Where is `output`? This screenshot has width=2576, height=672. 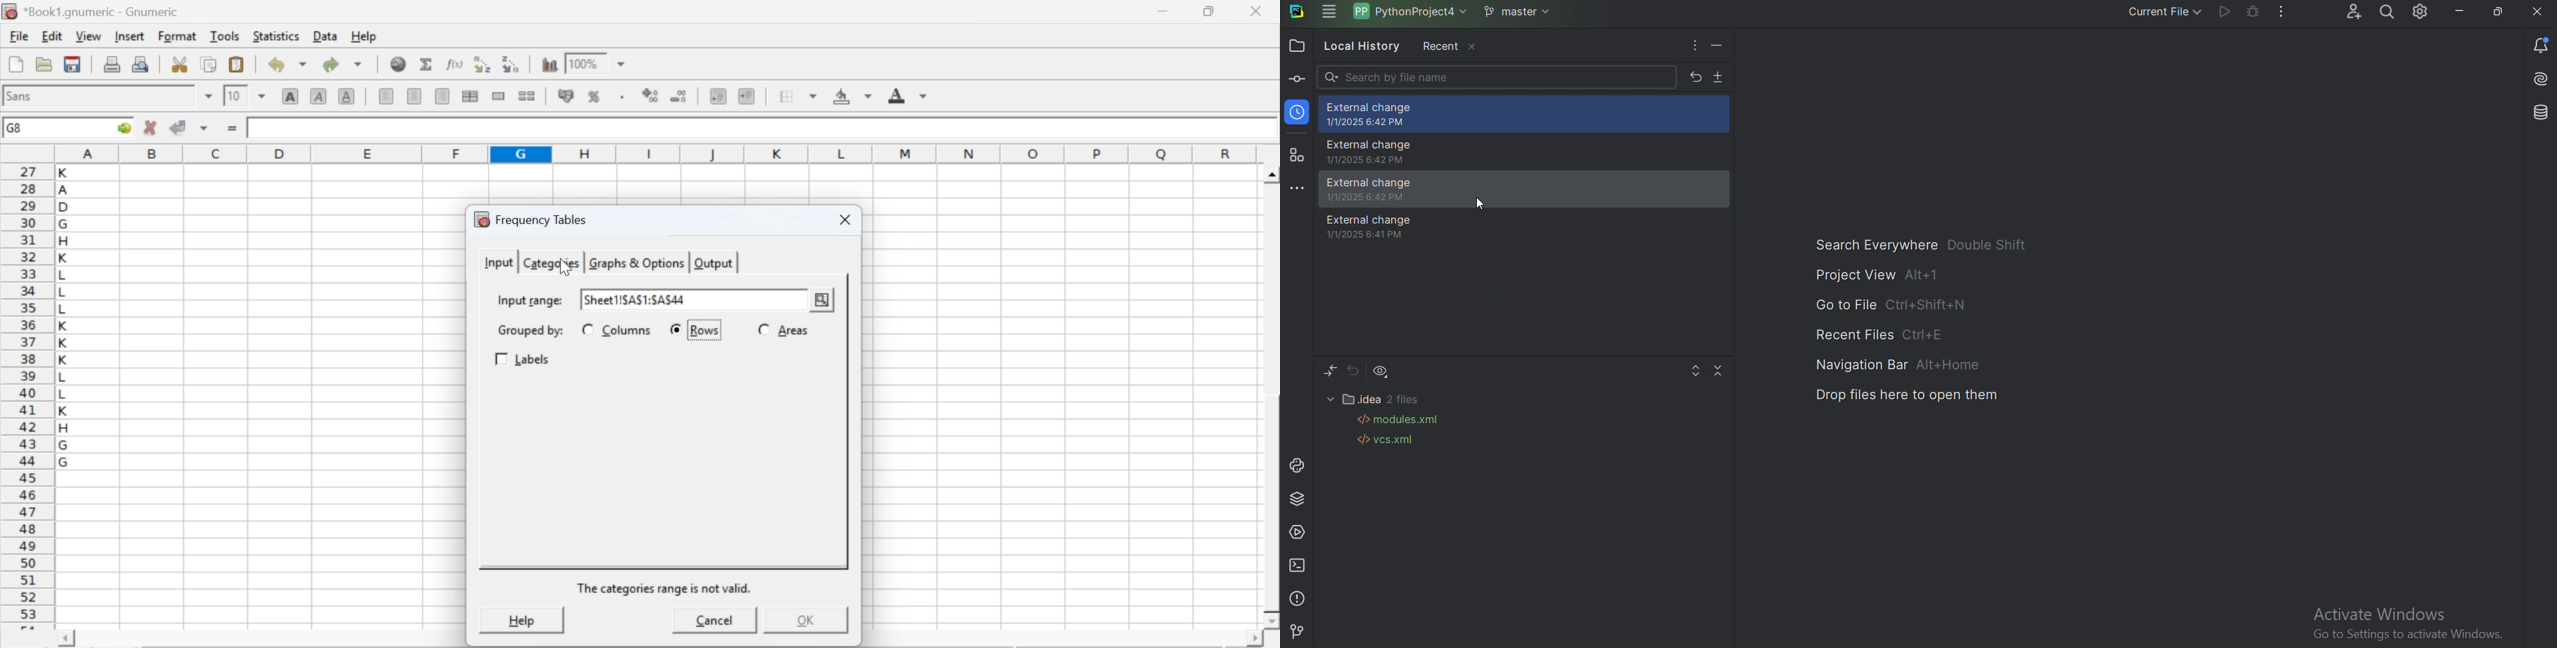
output is located at coordinates (714, 263).